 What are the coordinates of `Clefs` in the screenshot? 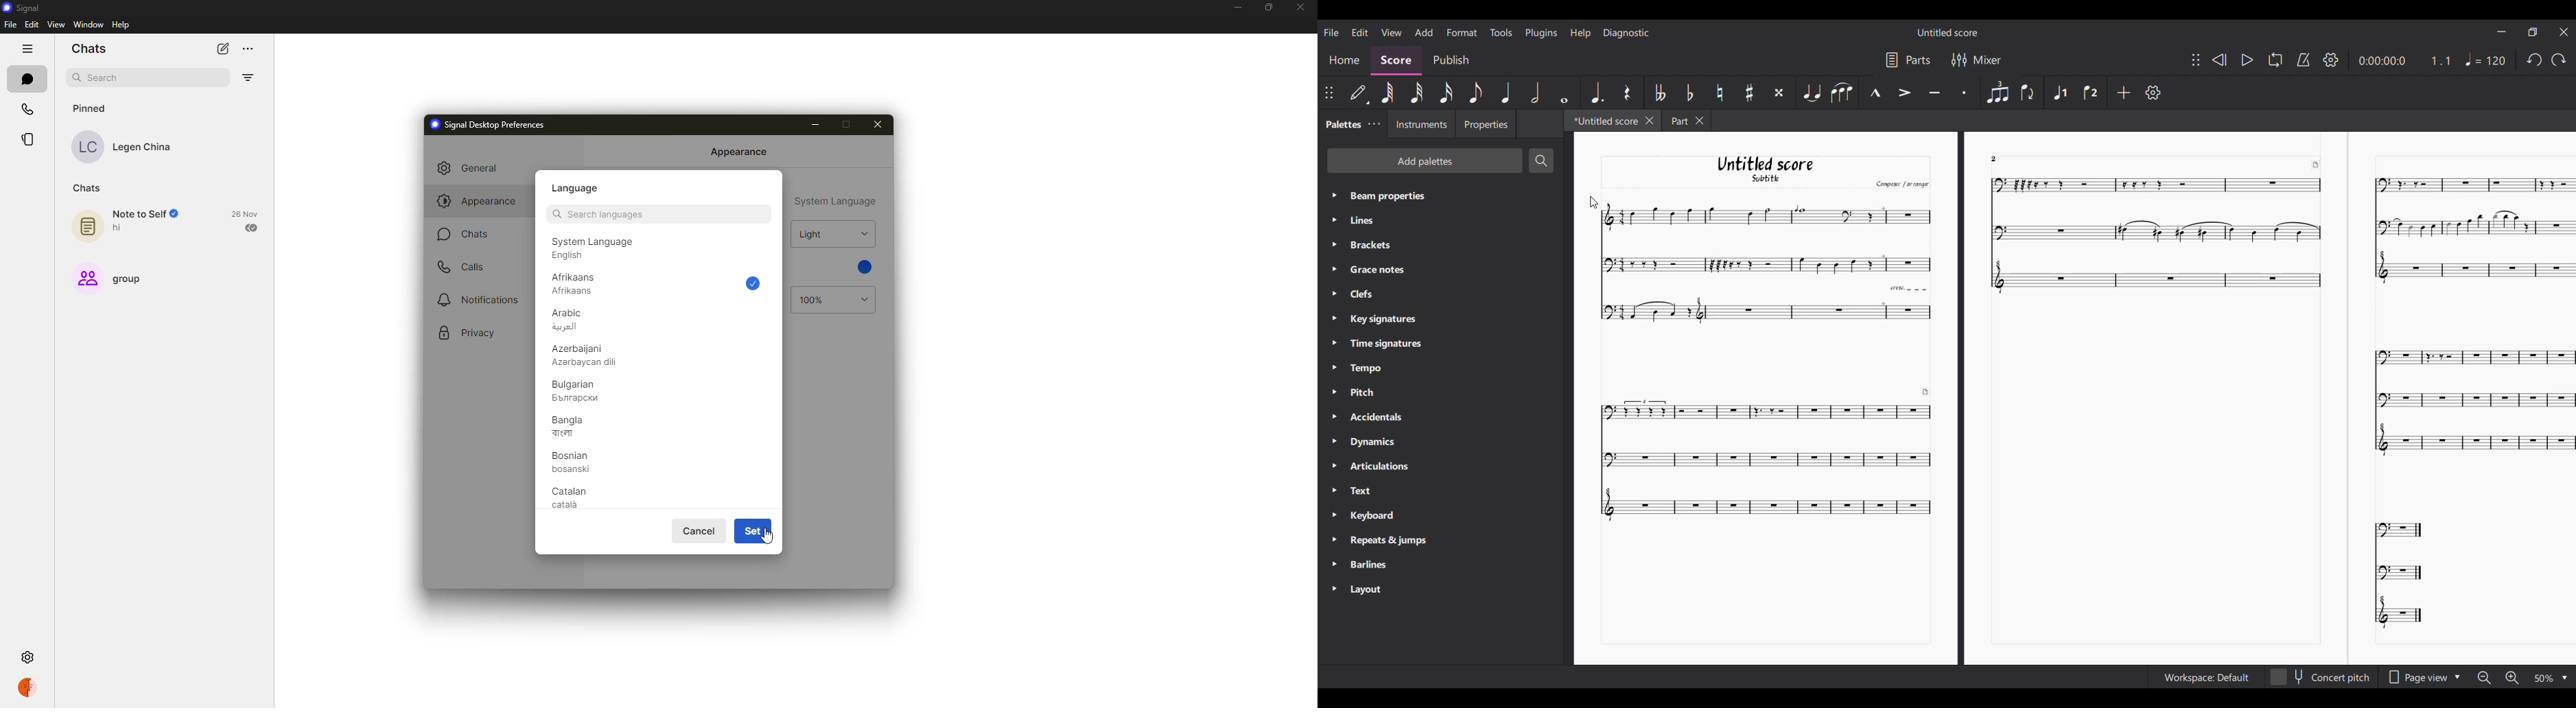 It's located at (1373, 294).